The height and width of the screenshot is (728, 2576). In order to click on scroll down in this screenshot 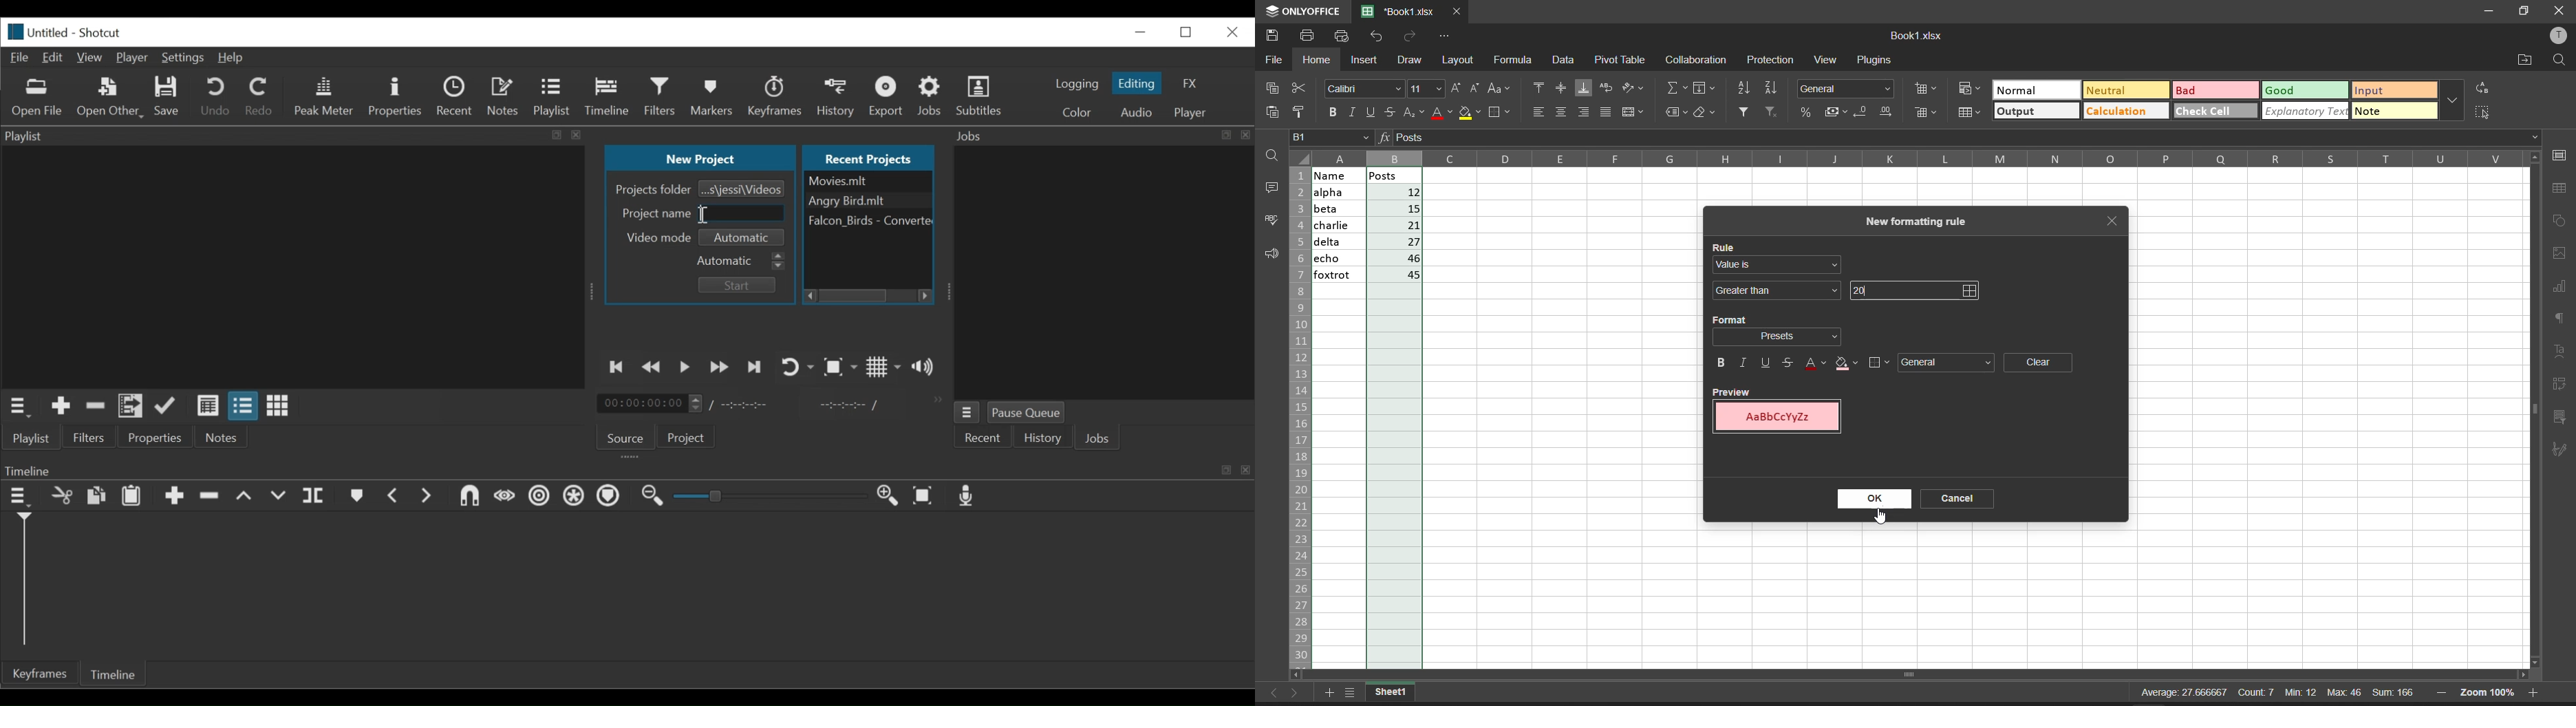, I will do `click(2540, 659)`.